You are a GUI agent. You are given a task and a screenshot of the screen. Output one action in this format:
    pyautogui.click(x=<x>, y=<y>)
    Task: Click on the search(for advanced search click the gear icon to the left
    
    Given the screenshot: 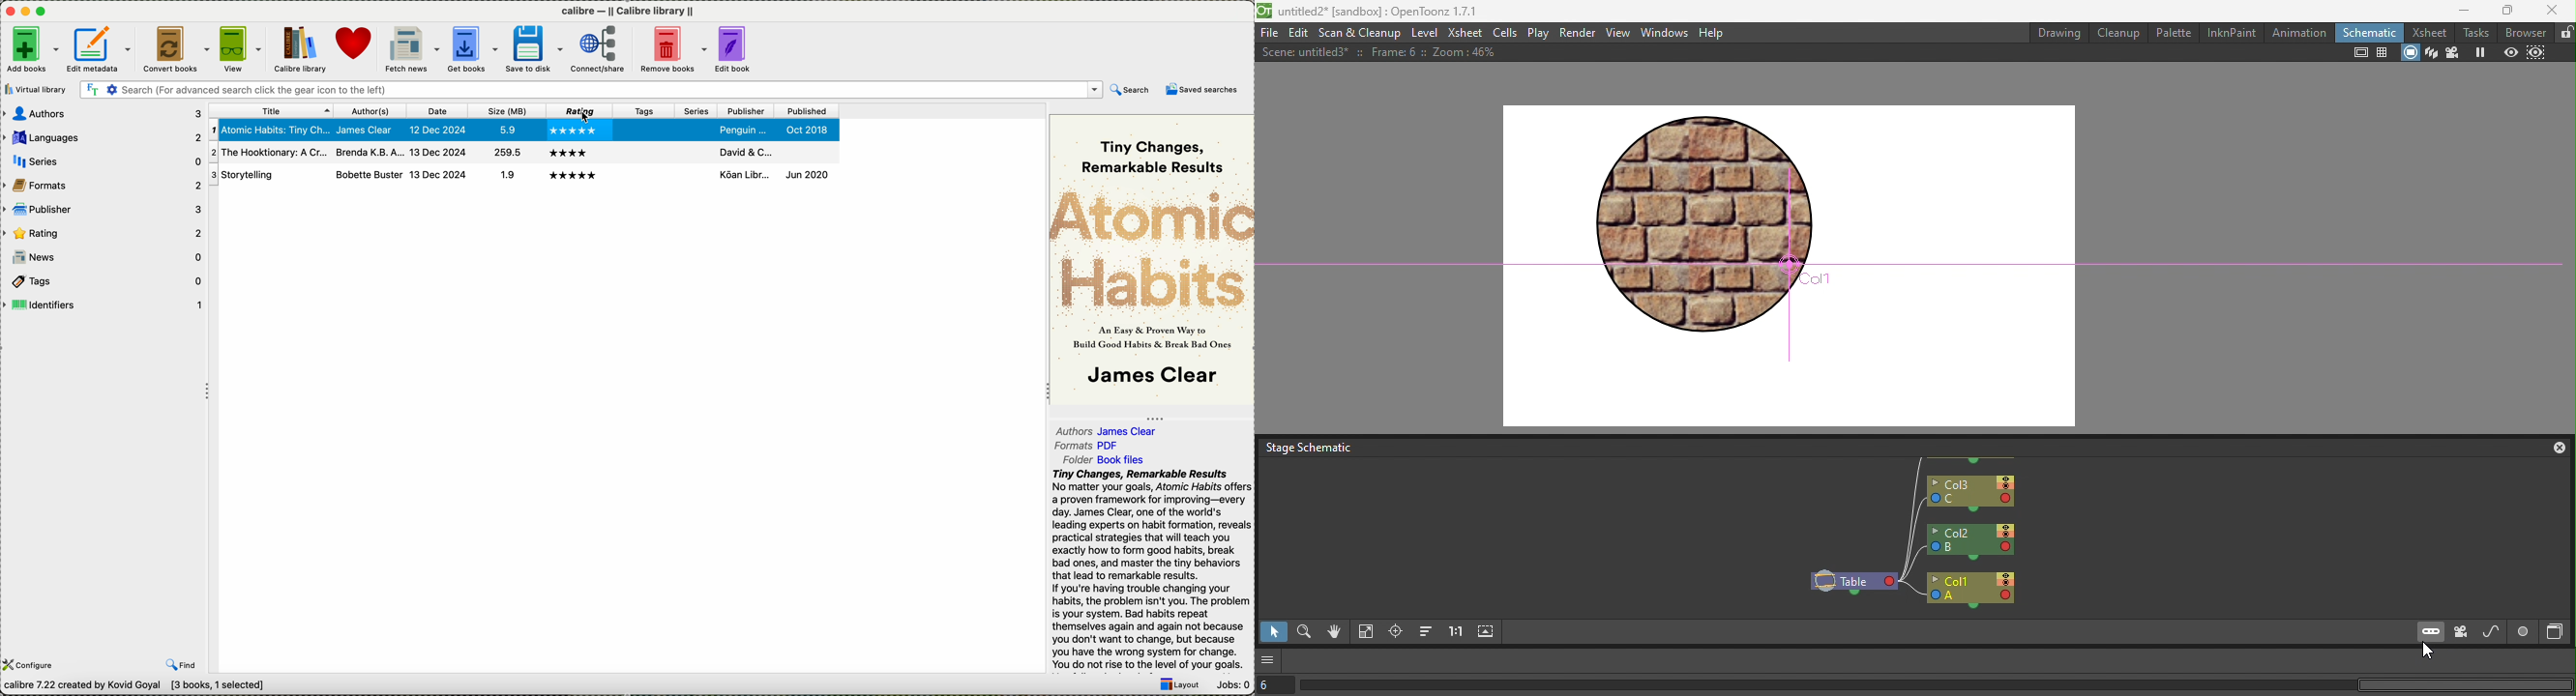 What is the action you would take?
    pyautogui.click(x=591, y=90)
    